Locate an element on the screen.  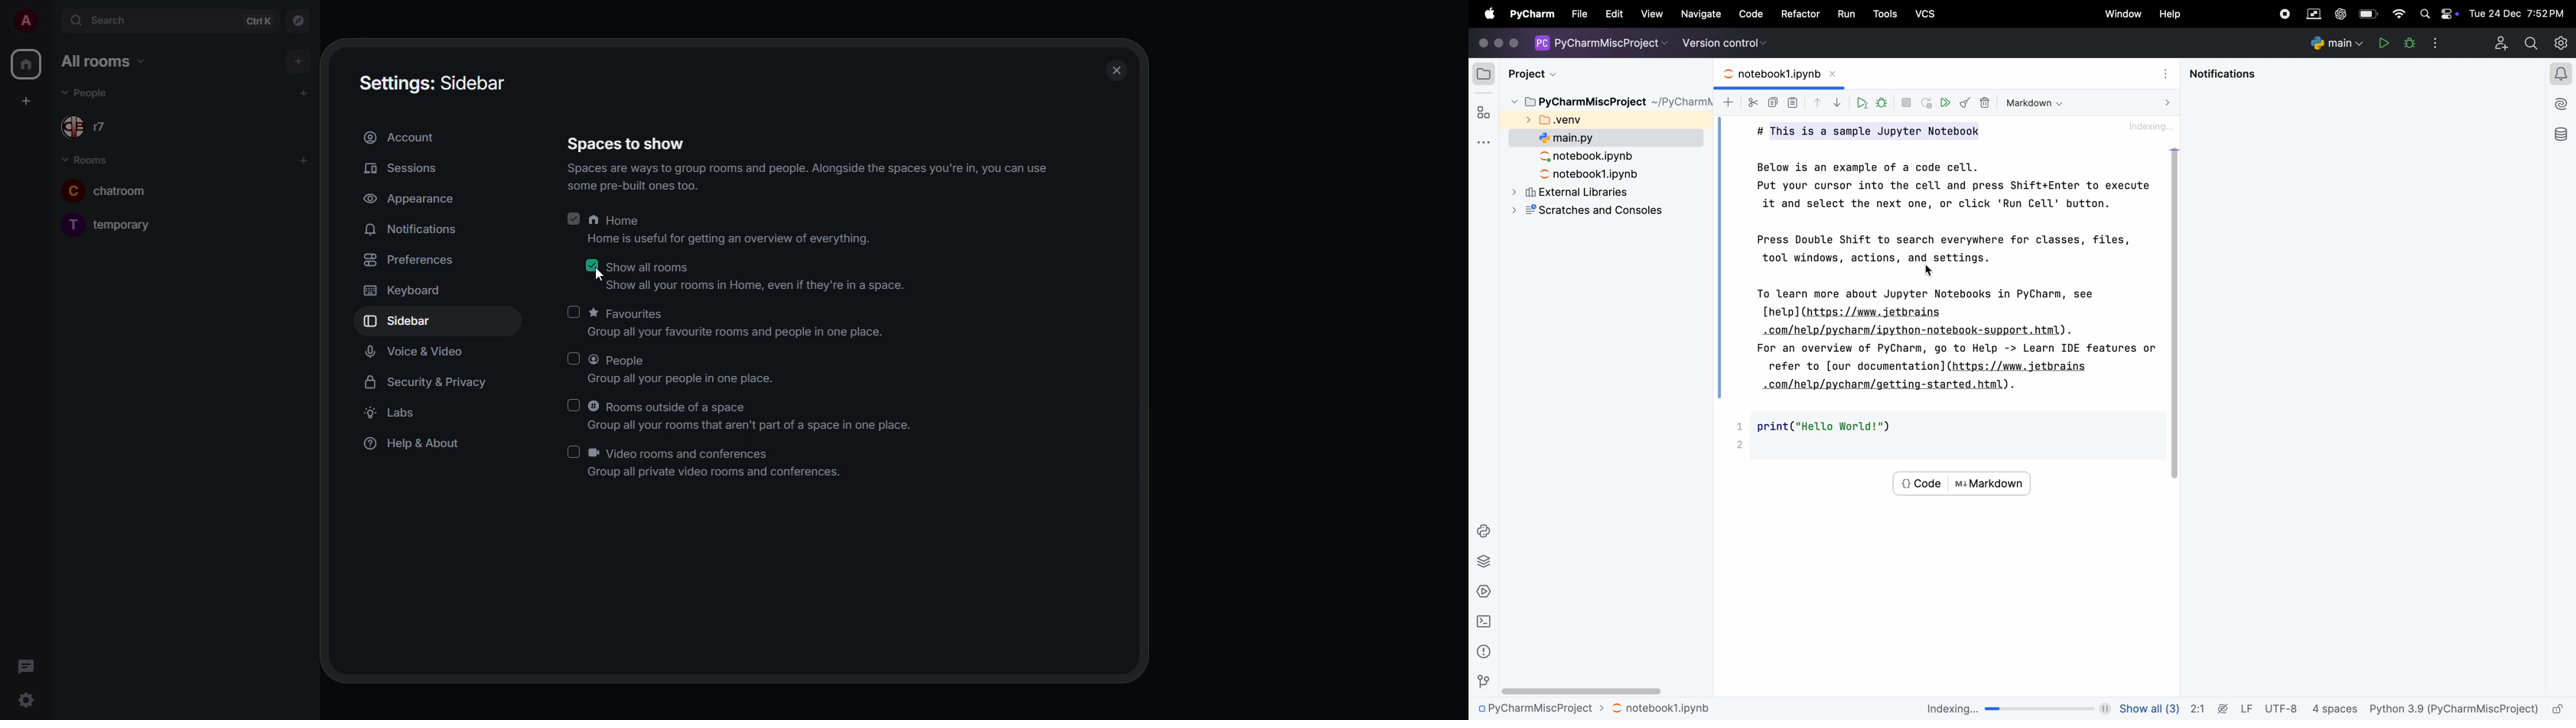
python packages is located at coordinates (1485, 561).